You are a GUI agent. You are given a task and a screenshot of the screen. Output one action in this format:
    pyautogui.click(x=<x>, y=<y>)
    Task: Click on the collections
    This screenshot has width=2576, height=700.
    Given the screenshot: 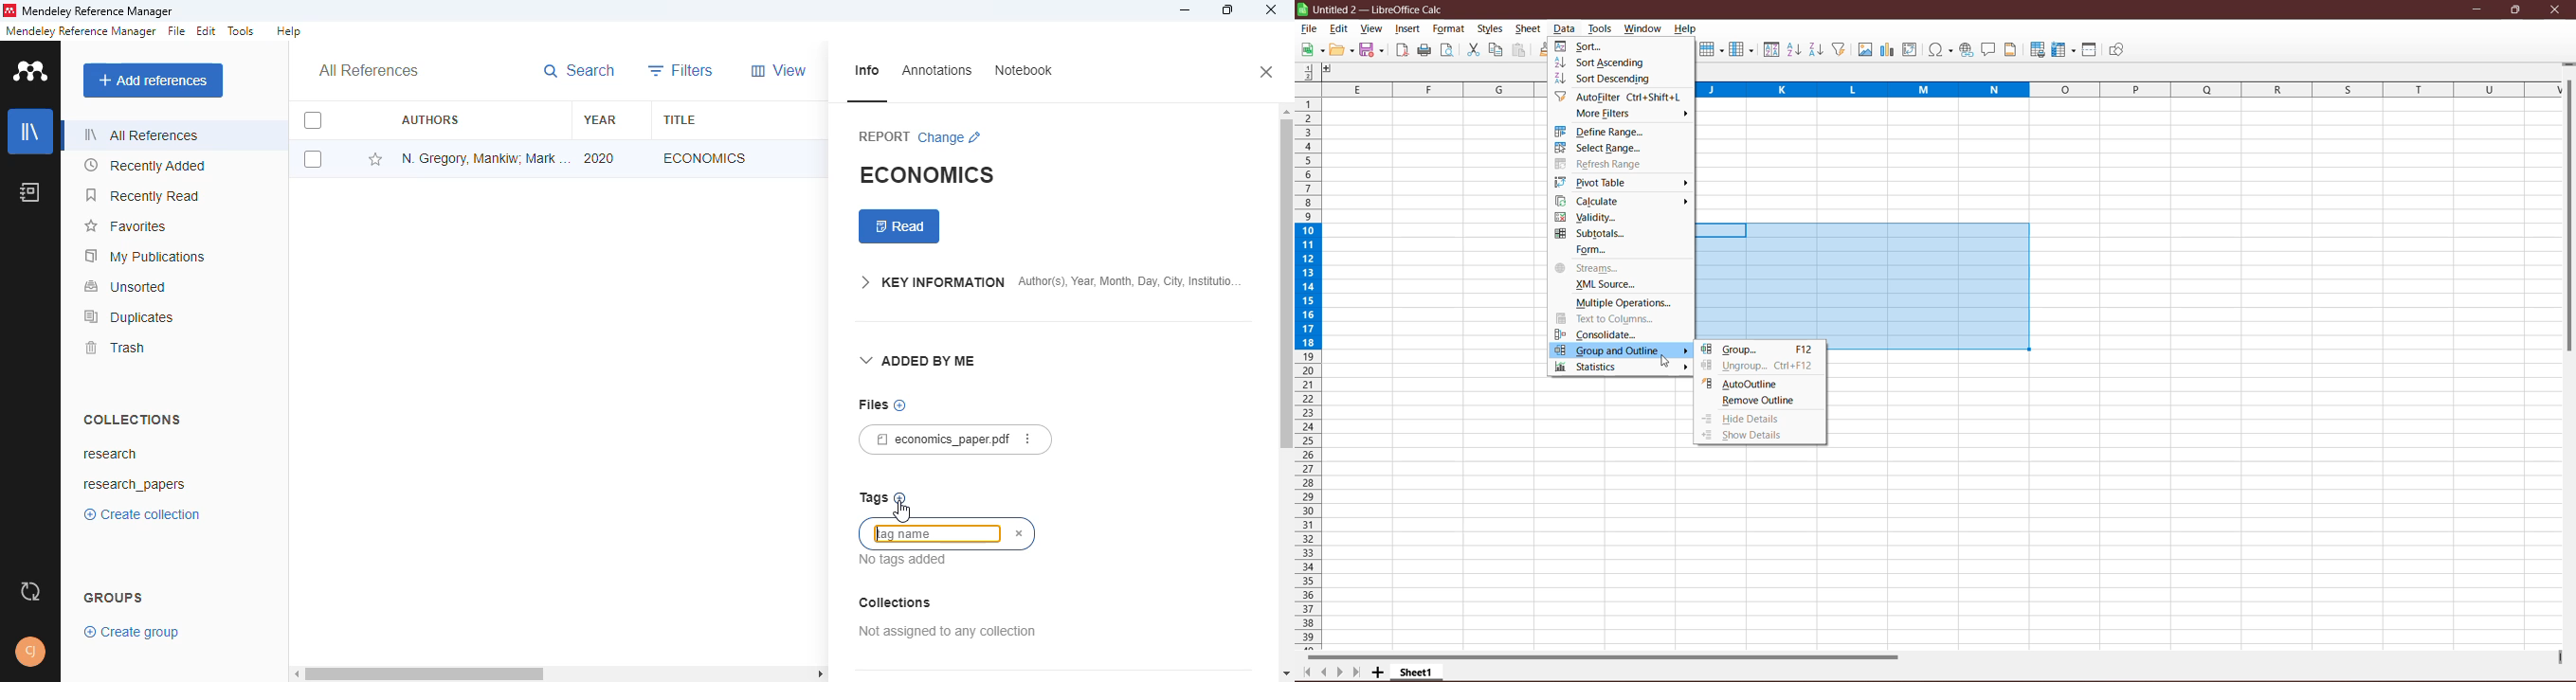 What is the action you would take?
    pyautogui.click(x=896, y=602)
    